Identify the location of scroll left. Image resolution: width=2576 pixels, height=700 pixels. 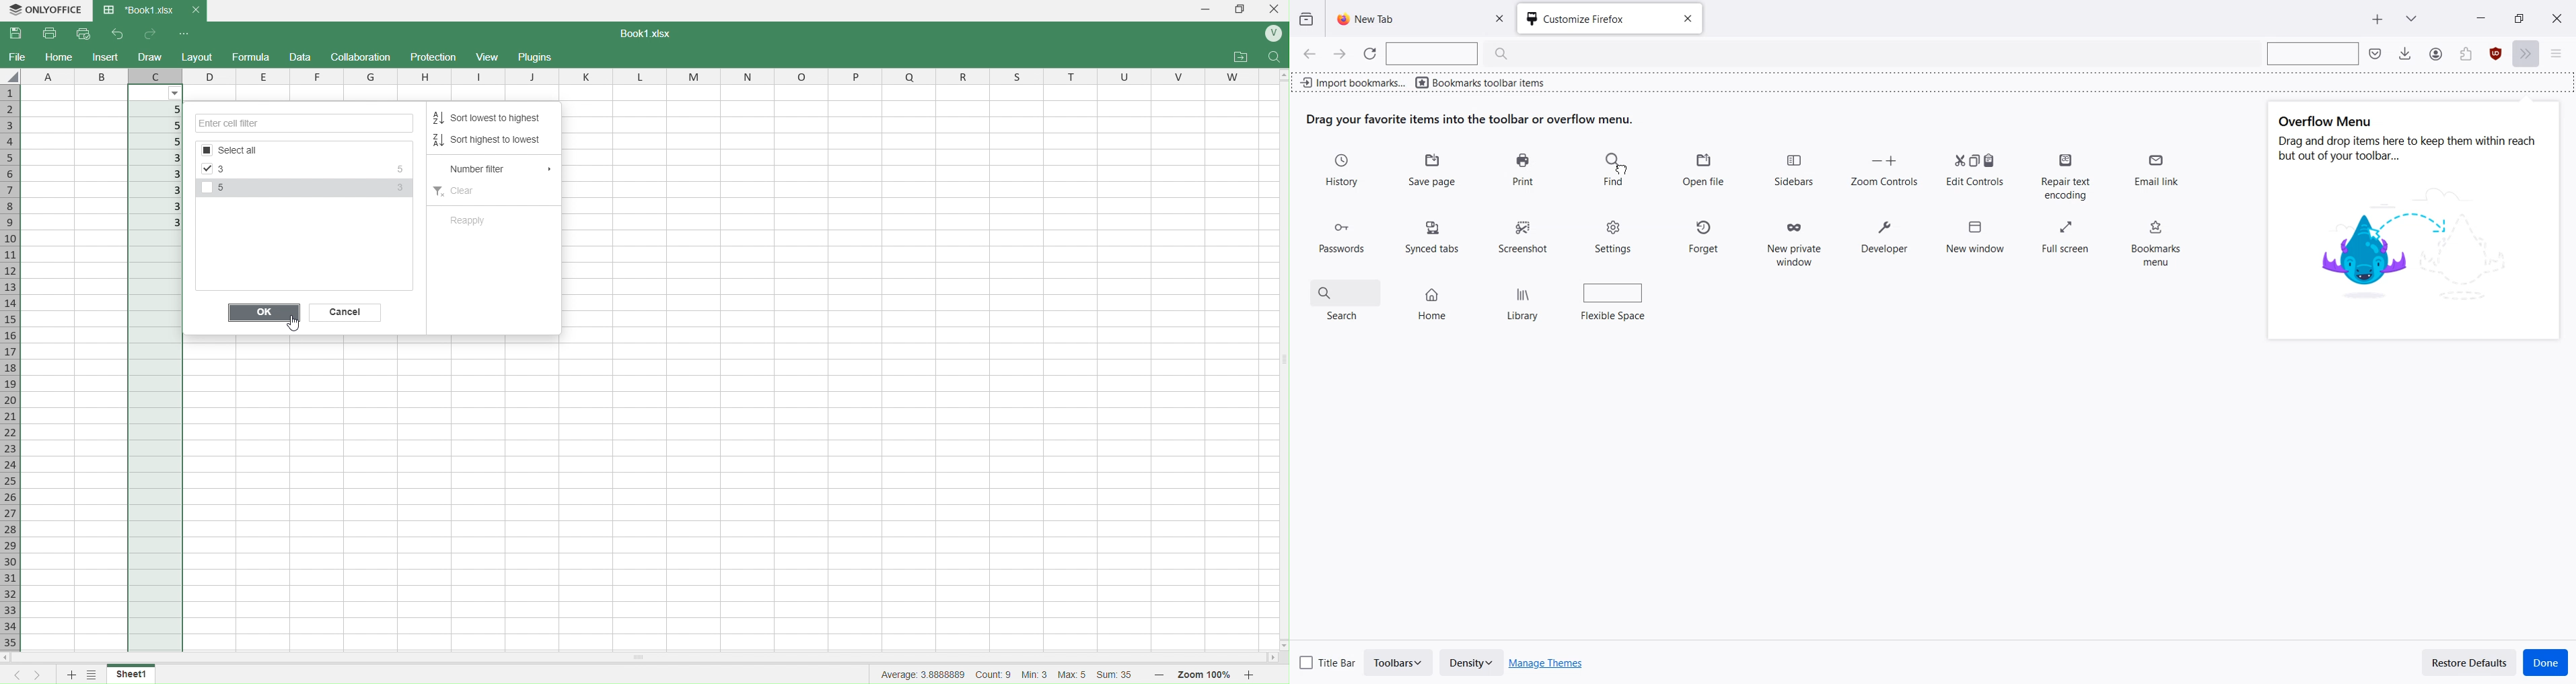
(15, 658).